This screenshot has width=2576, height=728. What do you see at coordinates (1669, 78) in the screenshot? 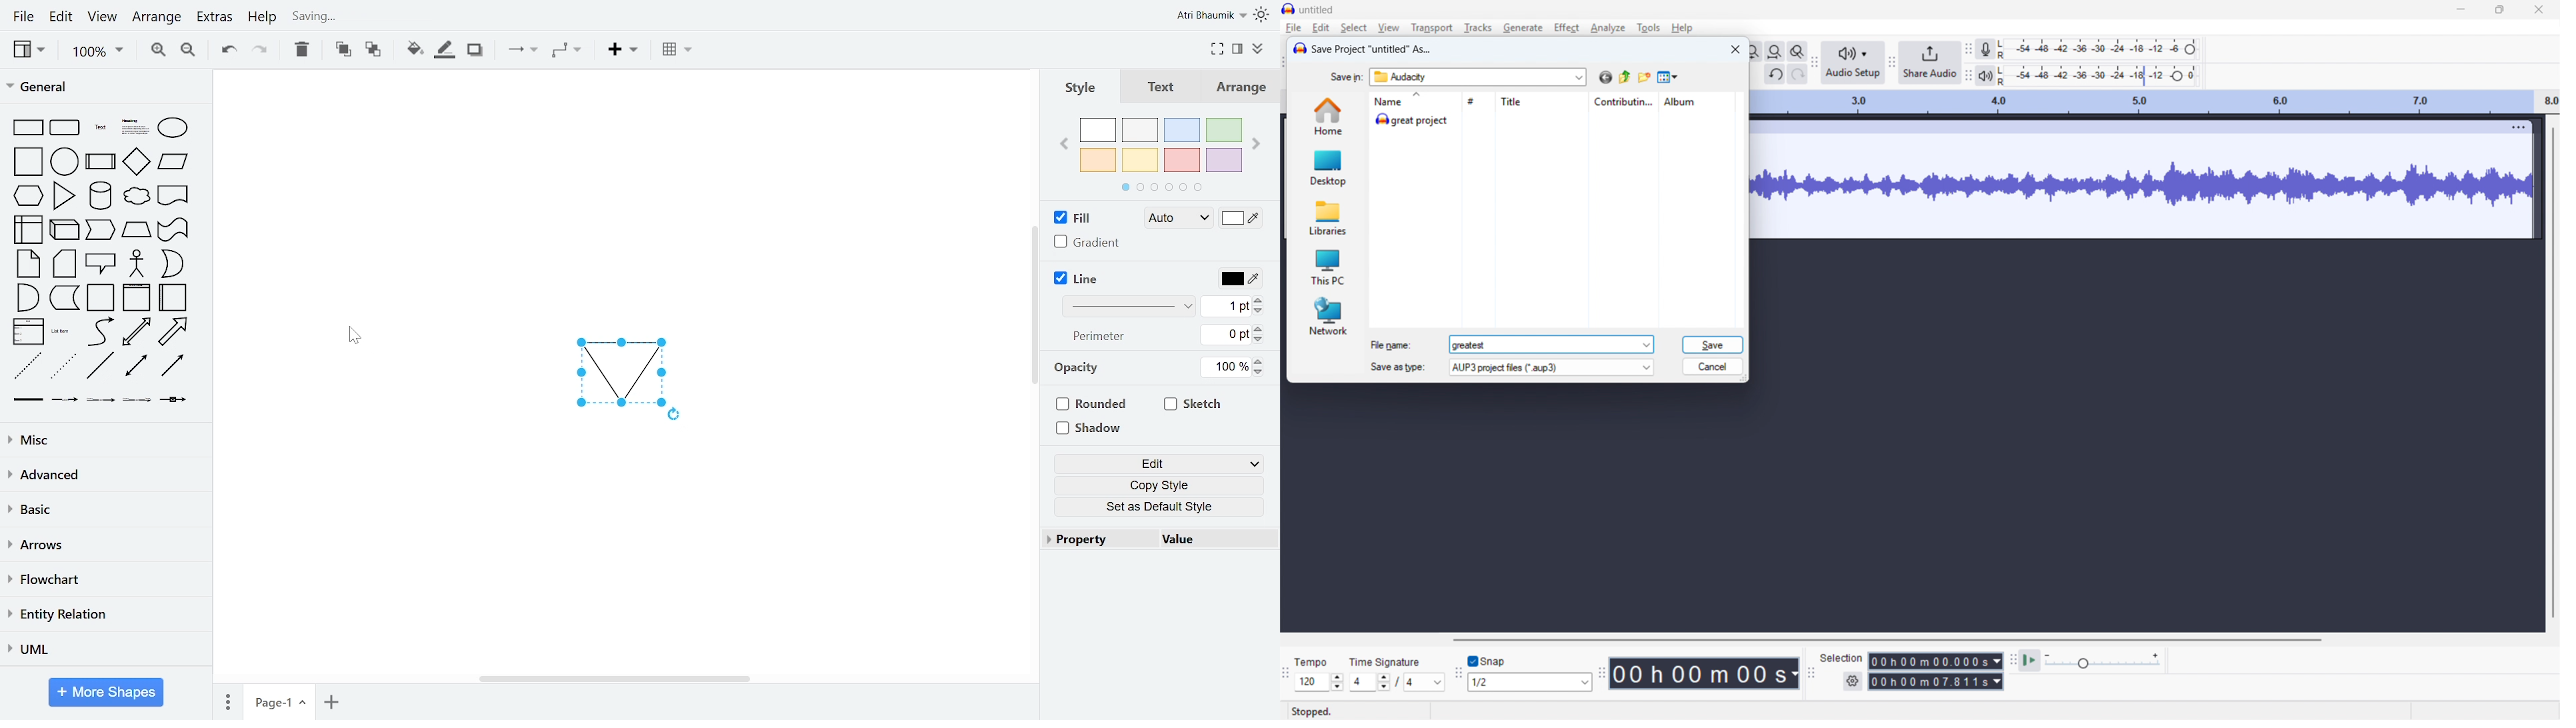
I see `view options` at bounding box center [1669, 78].